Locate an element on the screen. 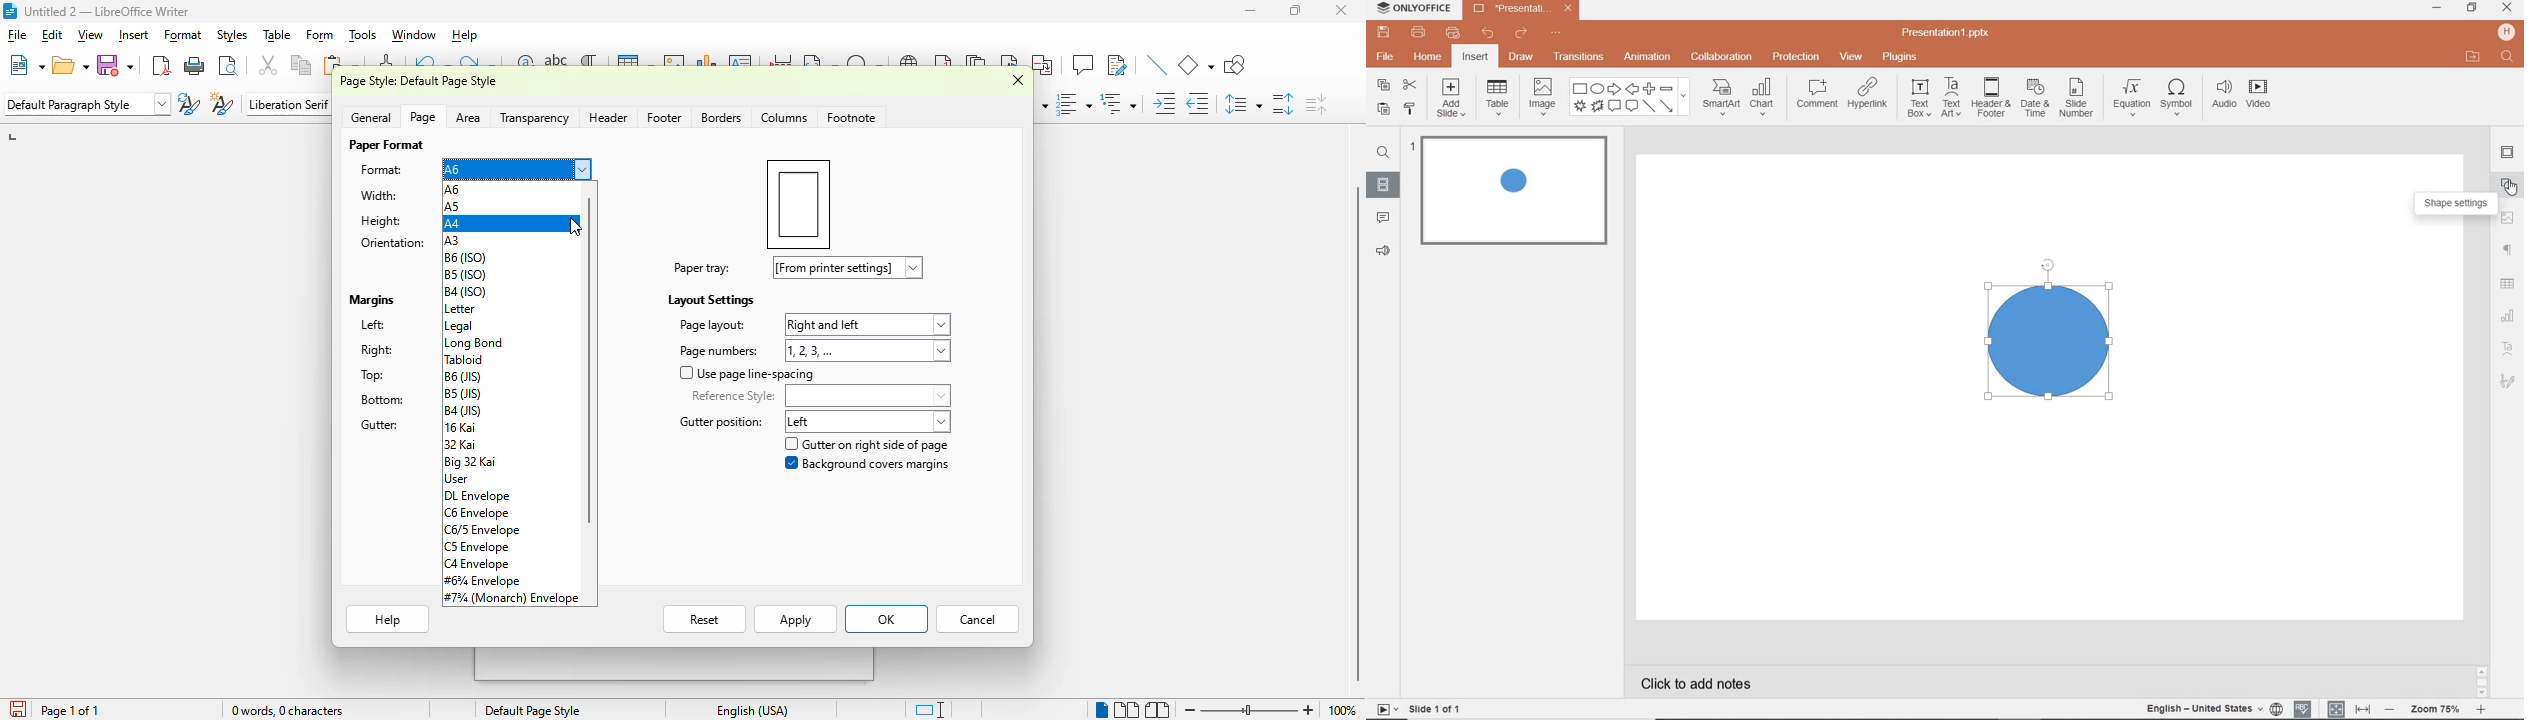  cursor is located at coordinates (575, 227).